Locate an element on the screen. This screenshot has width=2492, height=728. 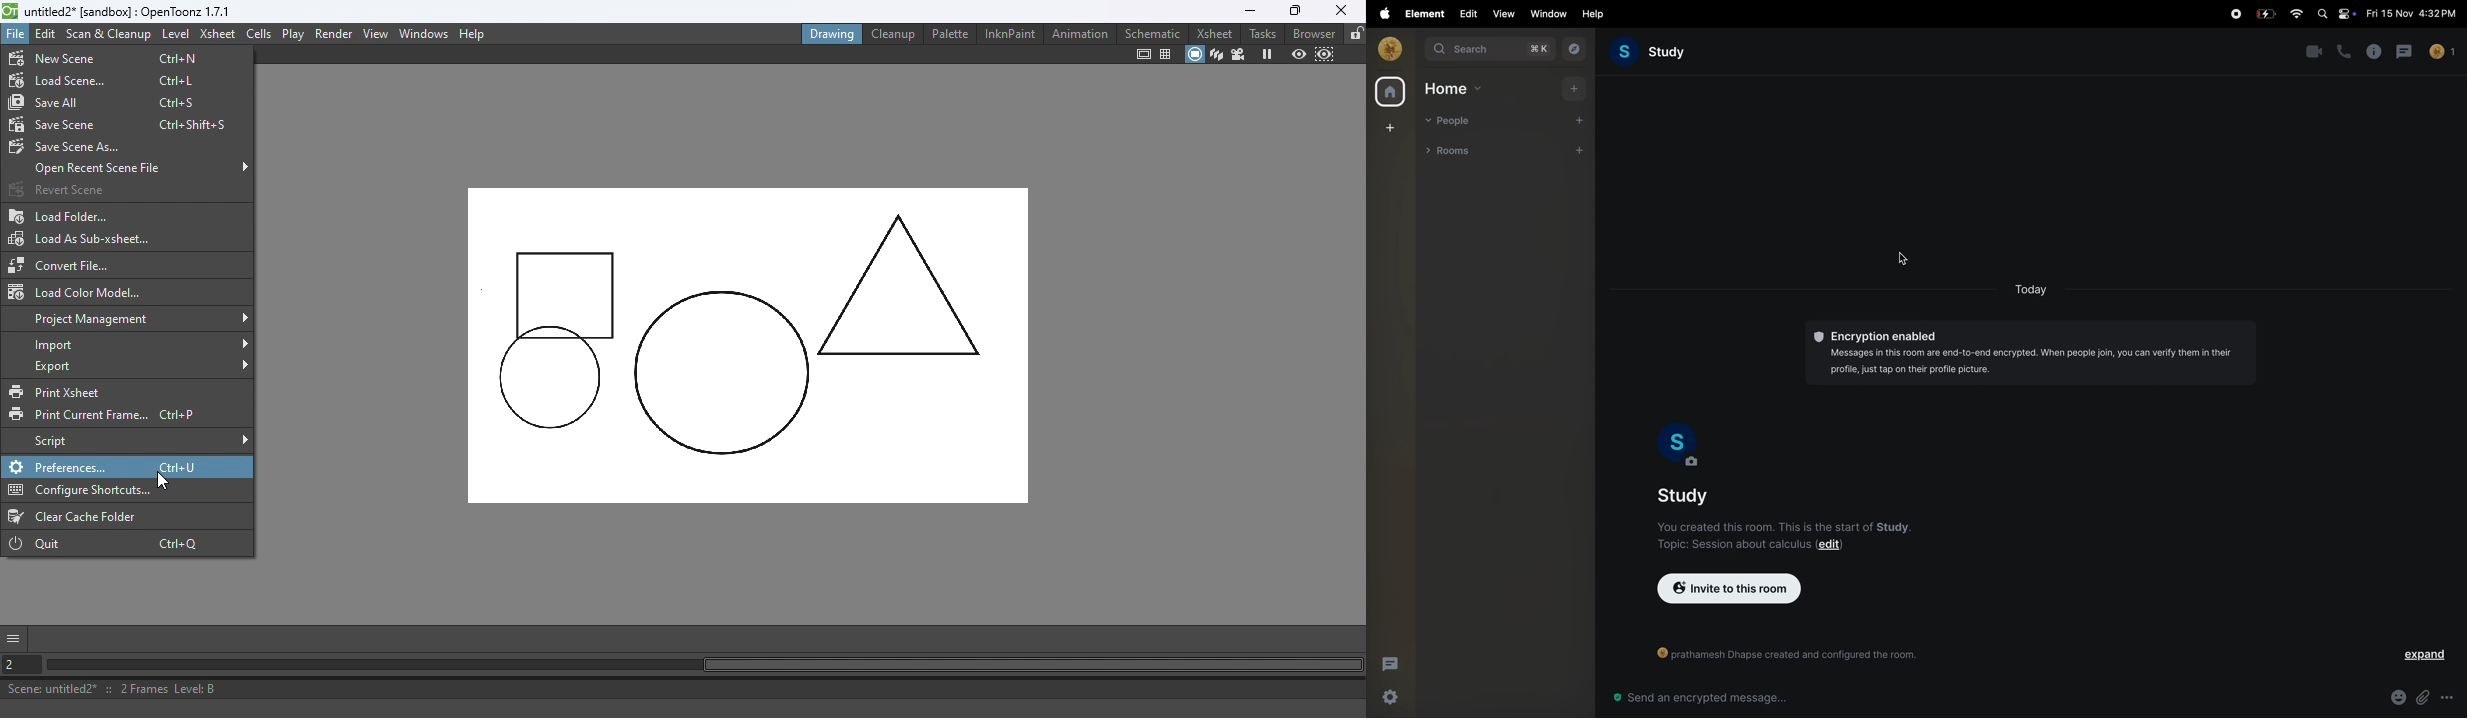
record is located at coordinates (2235, 12).